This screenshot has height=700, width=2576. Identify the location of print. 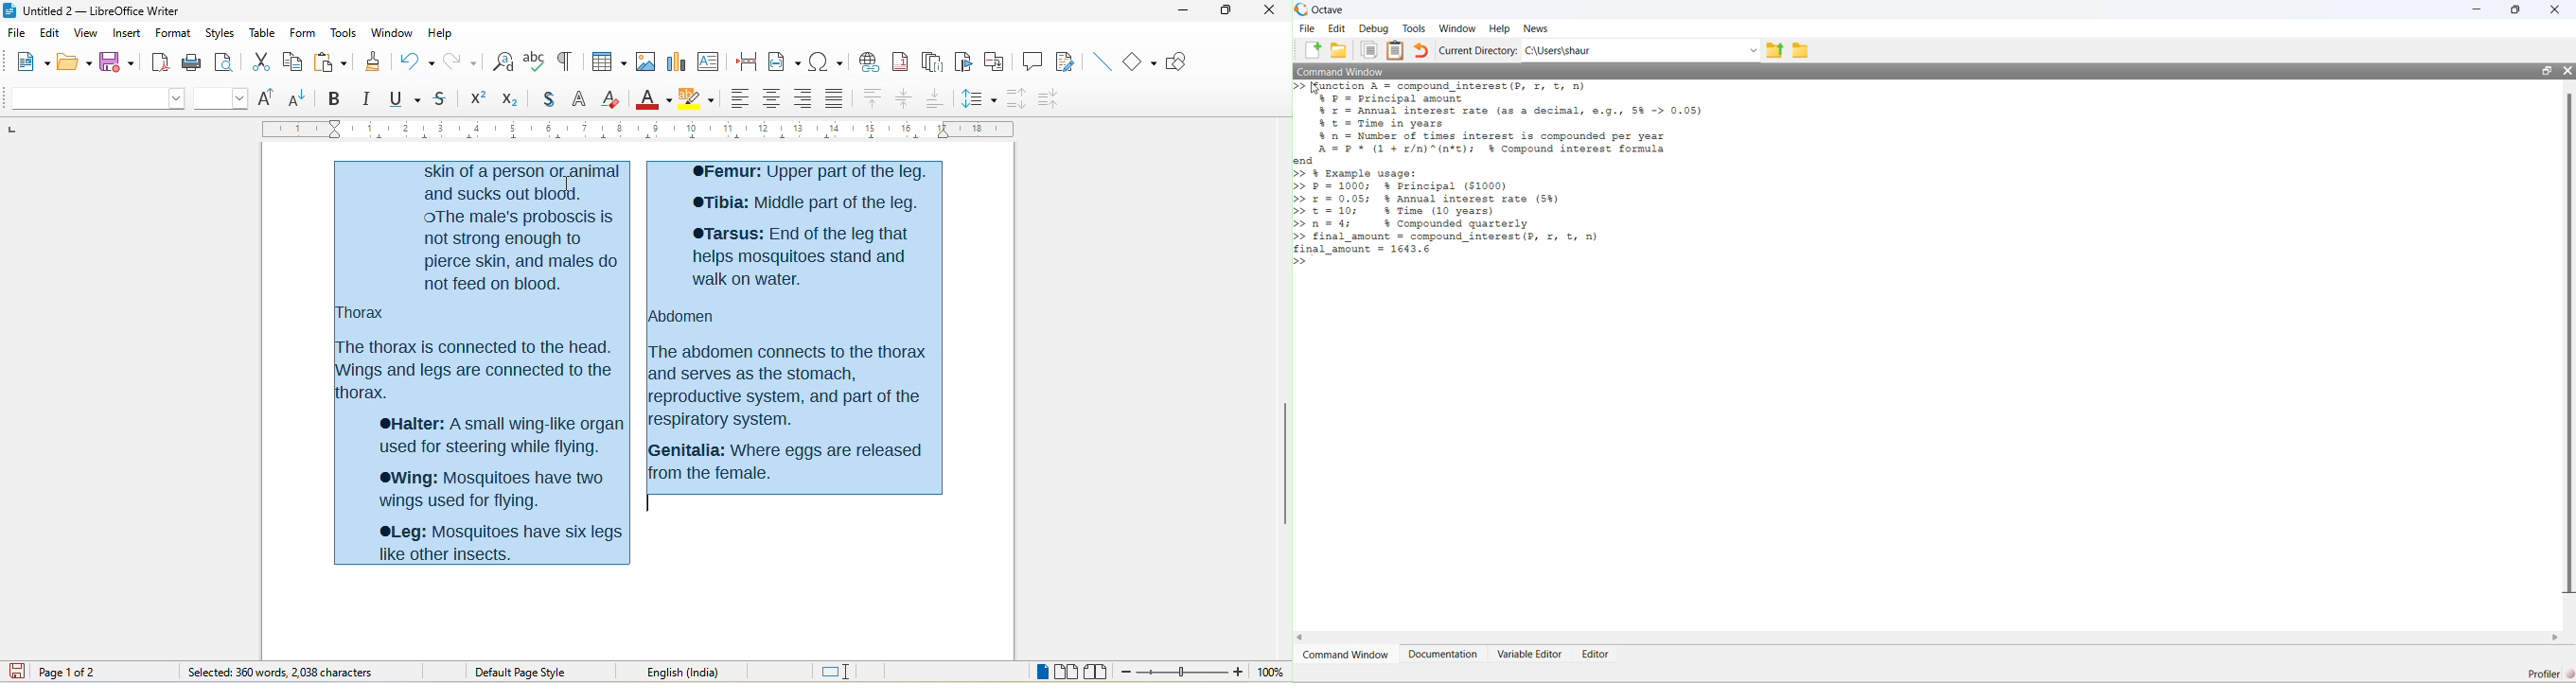
(192, 61).